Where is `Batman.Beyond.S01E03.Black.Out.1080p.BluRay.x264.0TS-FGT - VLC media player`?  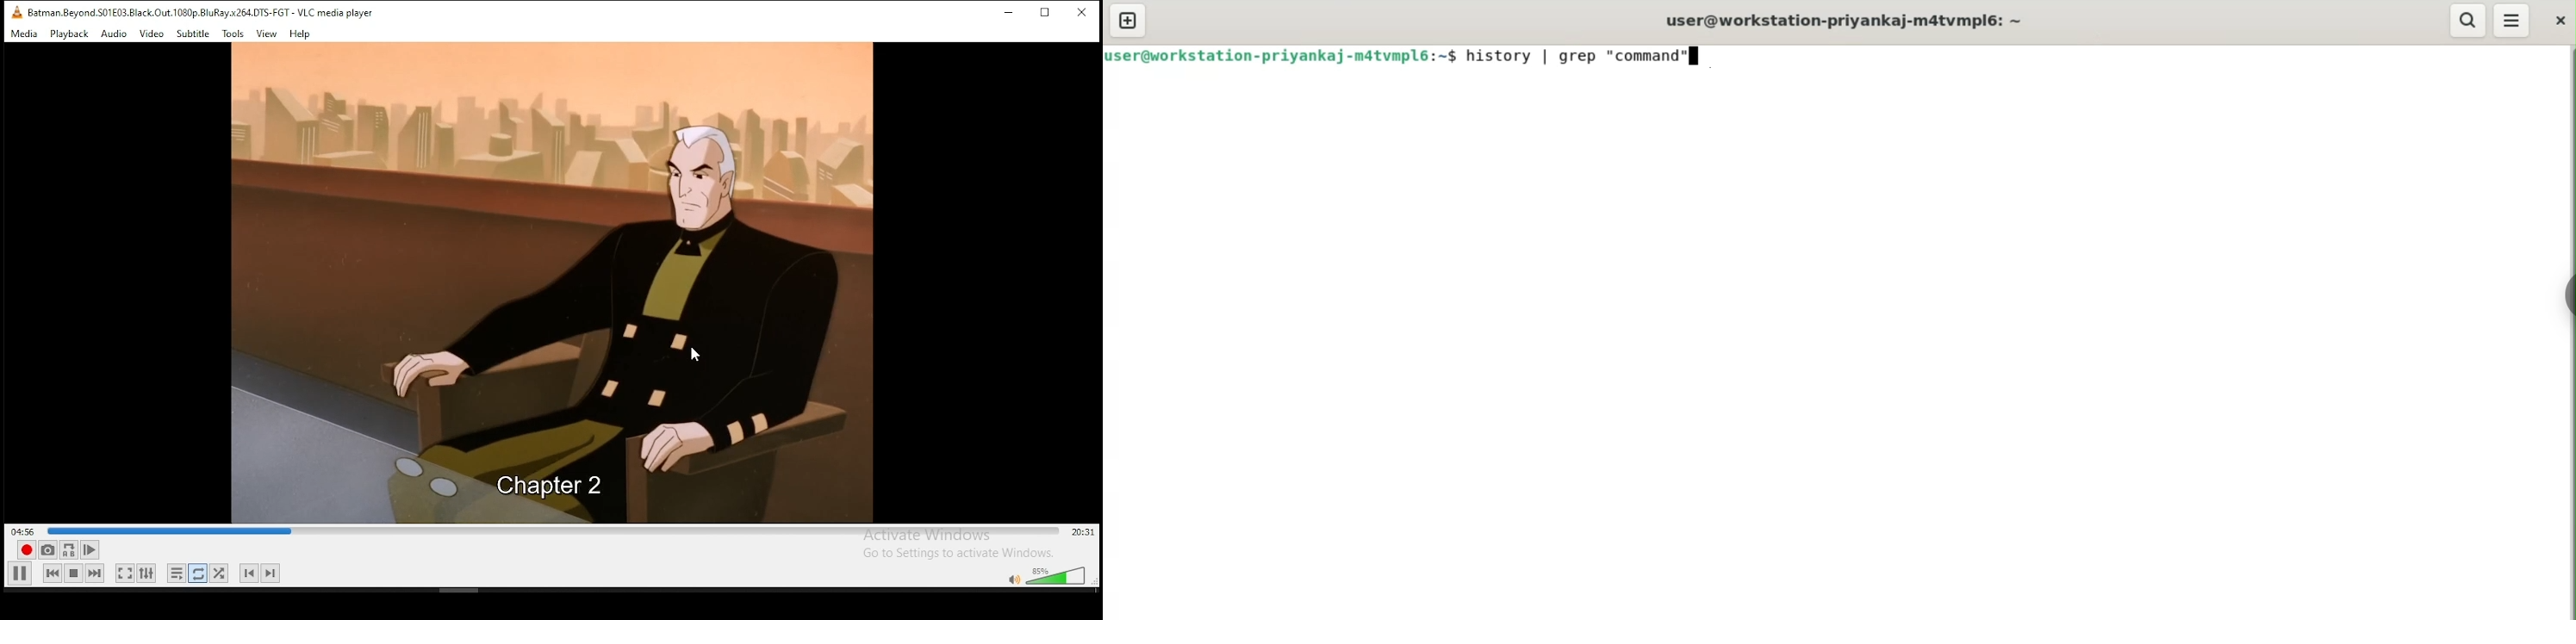
Batman.Beyond.S01E03.Black.Out.1080p.BluRay.x264.0TS-FGT - VLC media player is located at coordinates (192, 13).